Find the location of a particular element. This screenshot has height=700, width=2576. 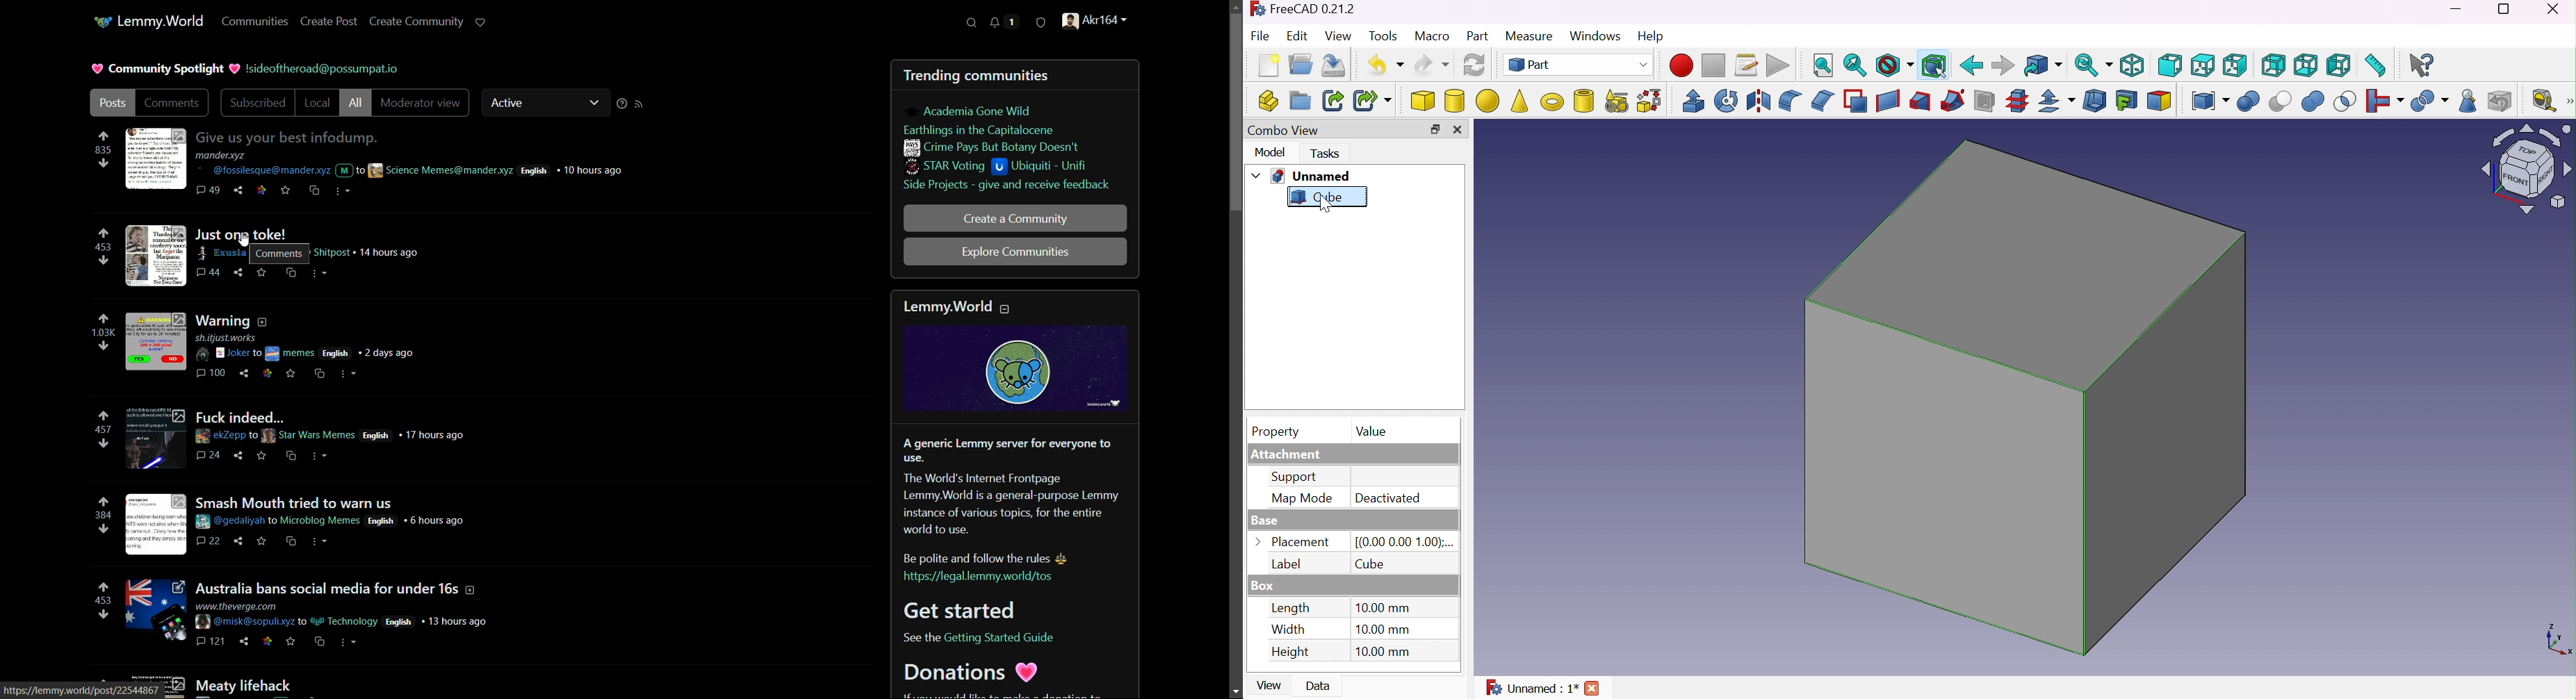

24 comments is located at coordinates (209, 457).